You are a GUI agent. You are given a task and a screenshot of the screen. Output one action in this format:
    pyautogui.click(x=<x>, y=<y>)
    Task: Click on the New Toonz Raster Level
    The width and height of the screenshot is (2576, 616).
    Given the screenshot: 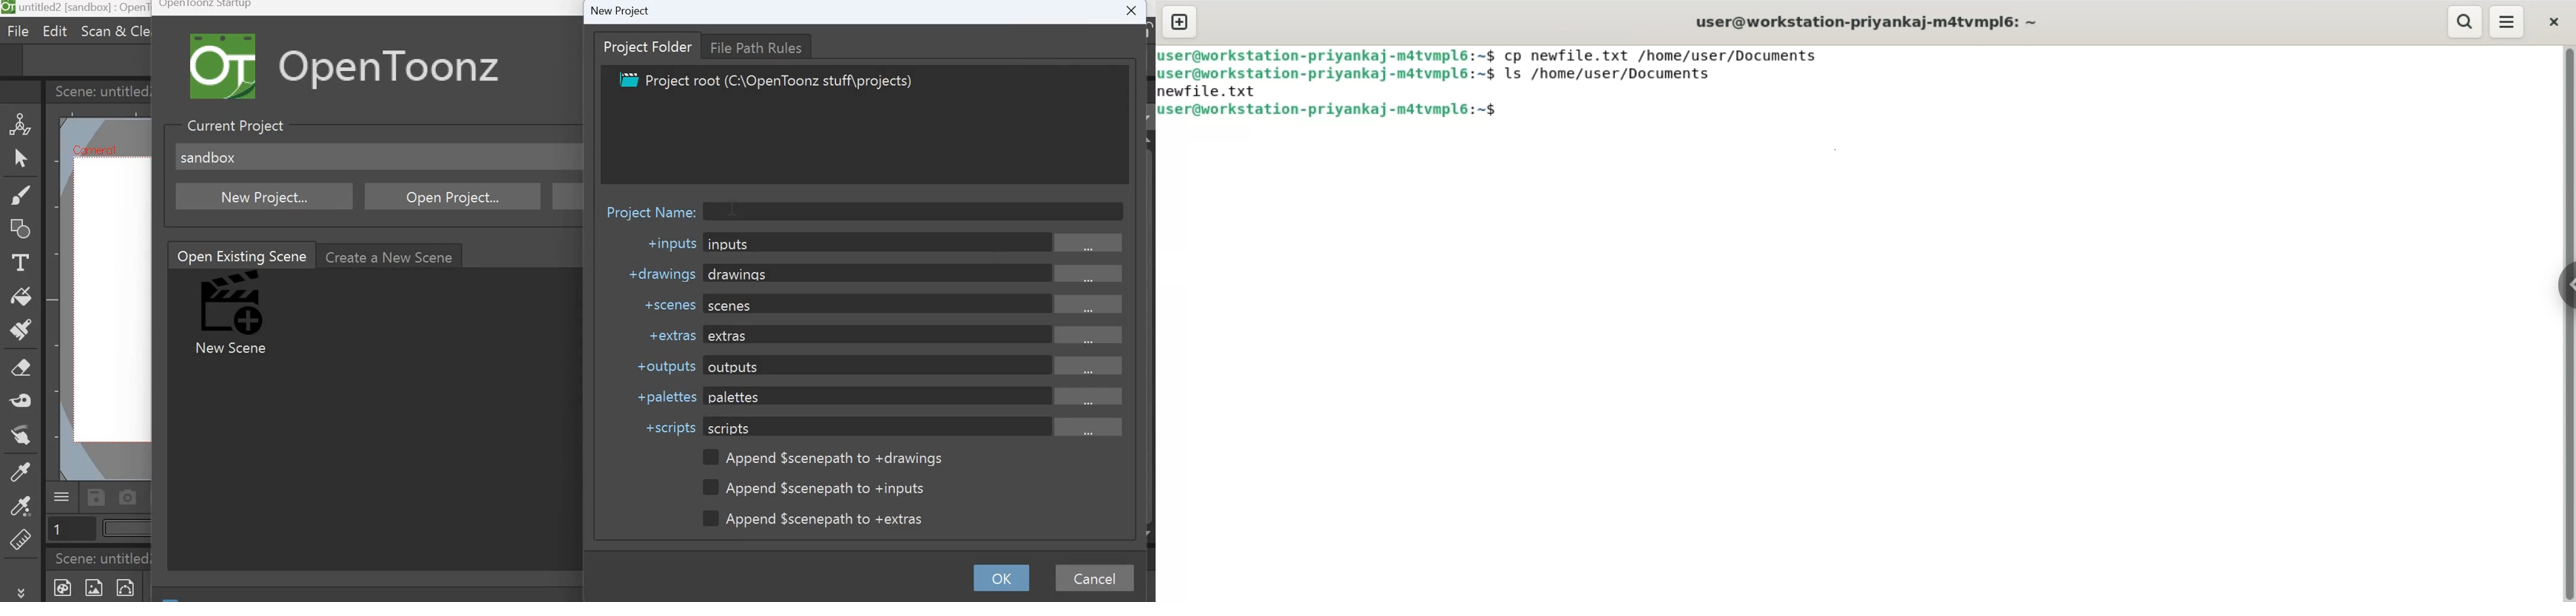 What is the action you would take?
    pyautogui.click(x=61, y=586)
    